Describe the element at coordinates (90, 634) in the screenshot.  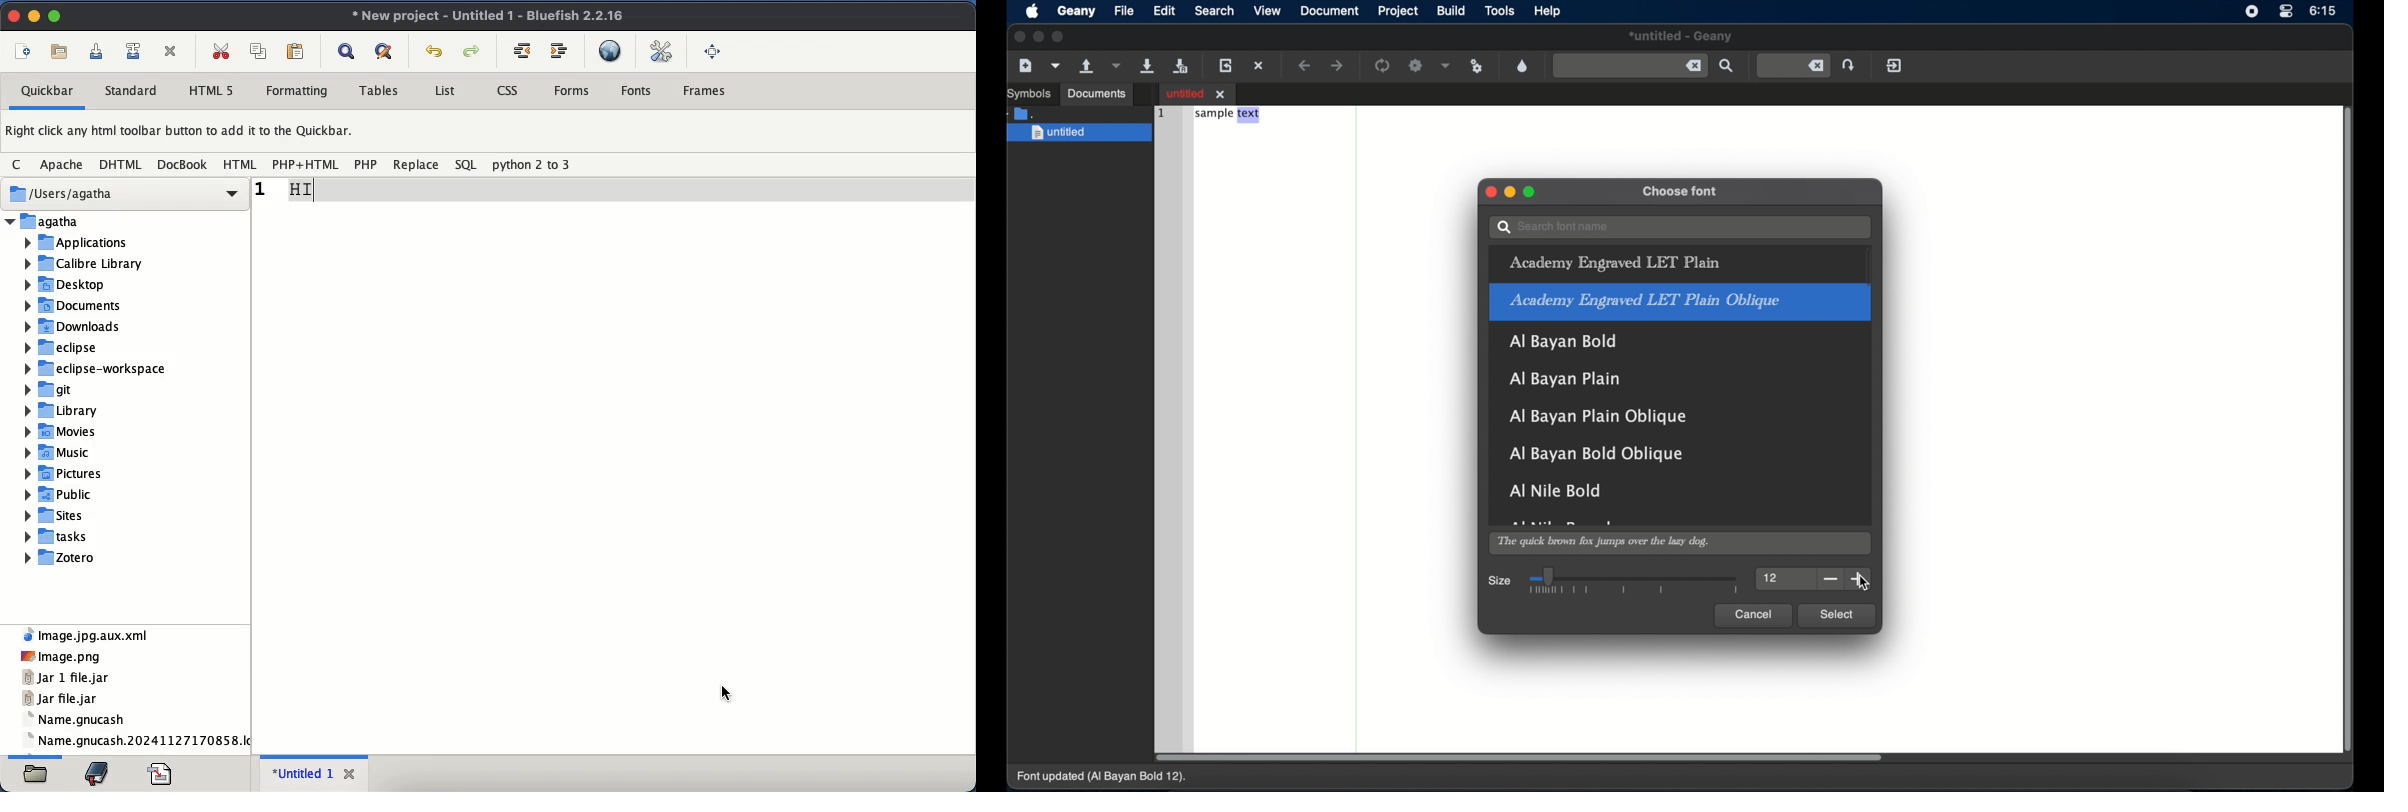
I see `xml` at that location.